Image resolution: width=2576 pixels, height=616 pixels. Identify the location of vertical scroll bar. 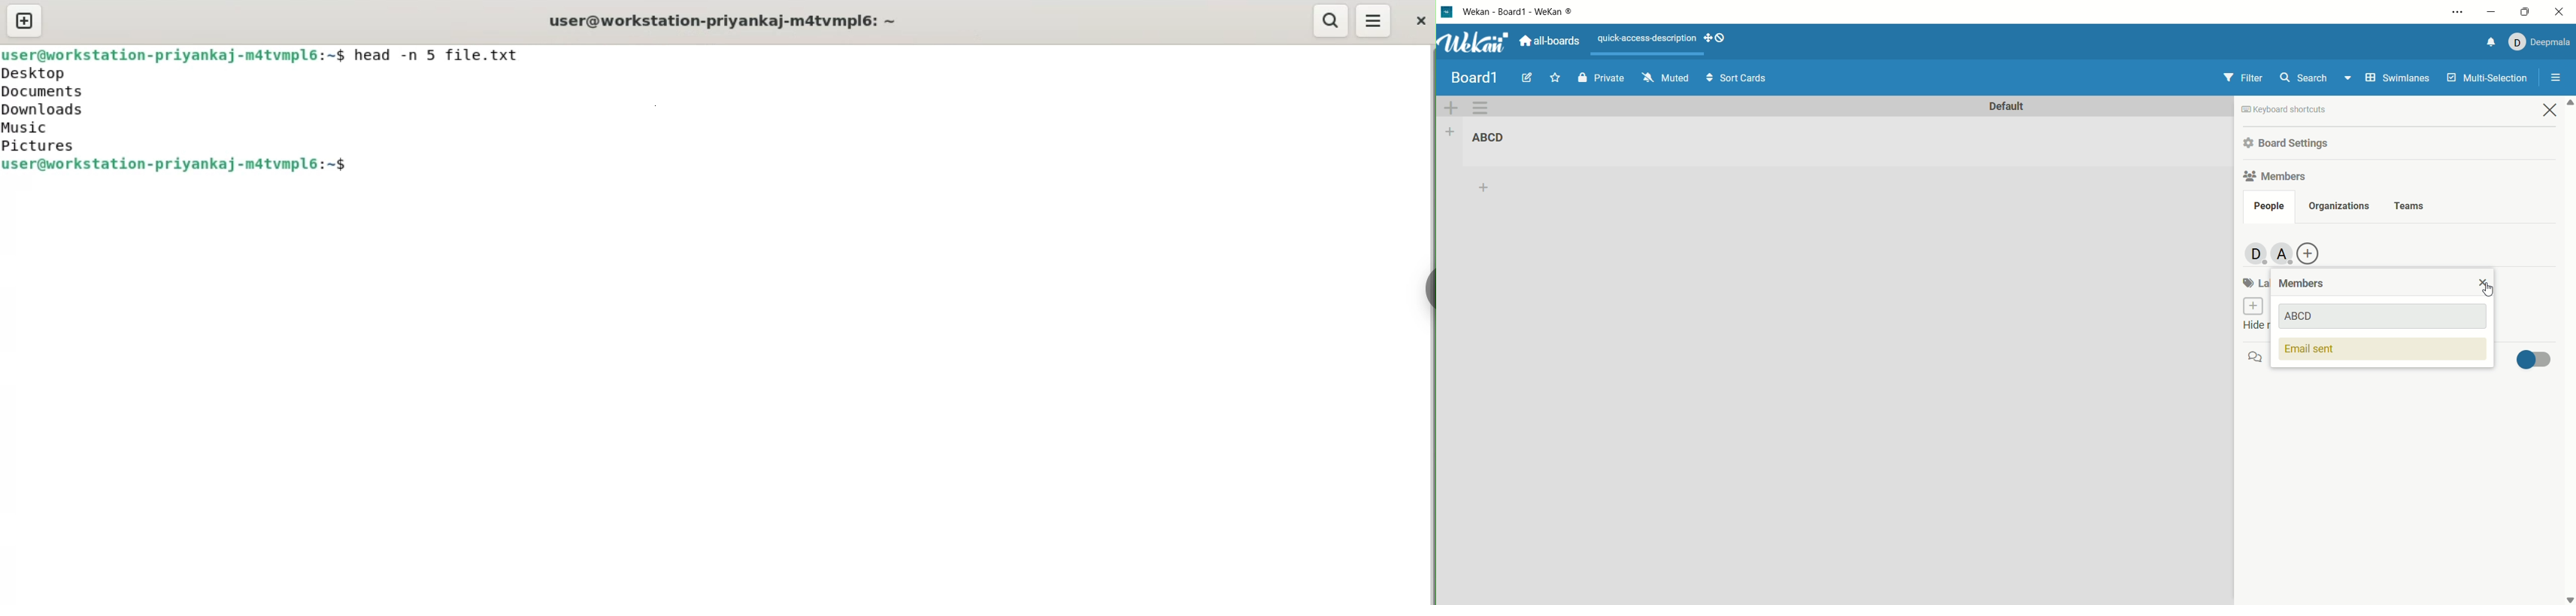
(2569, 351).